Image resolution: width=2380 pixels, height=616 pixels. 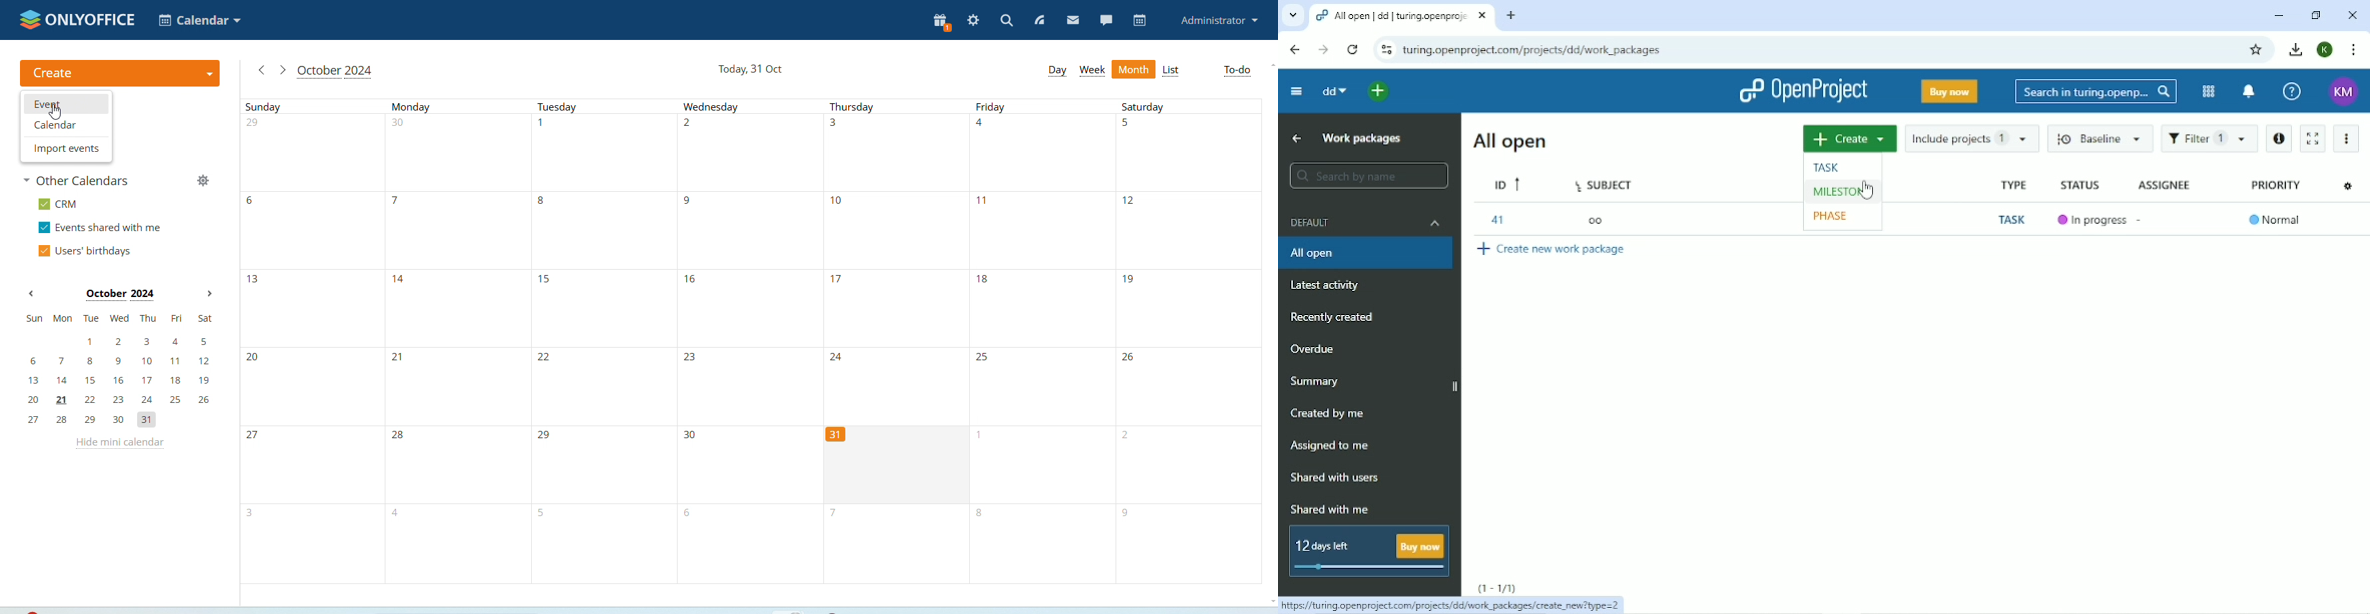 I want to click on calendar, so click(x=1141, y=20).